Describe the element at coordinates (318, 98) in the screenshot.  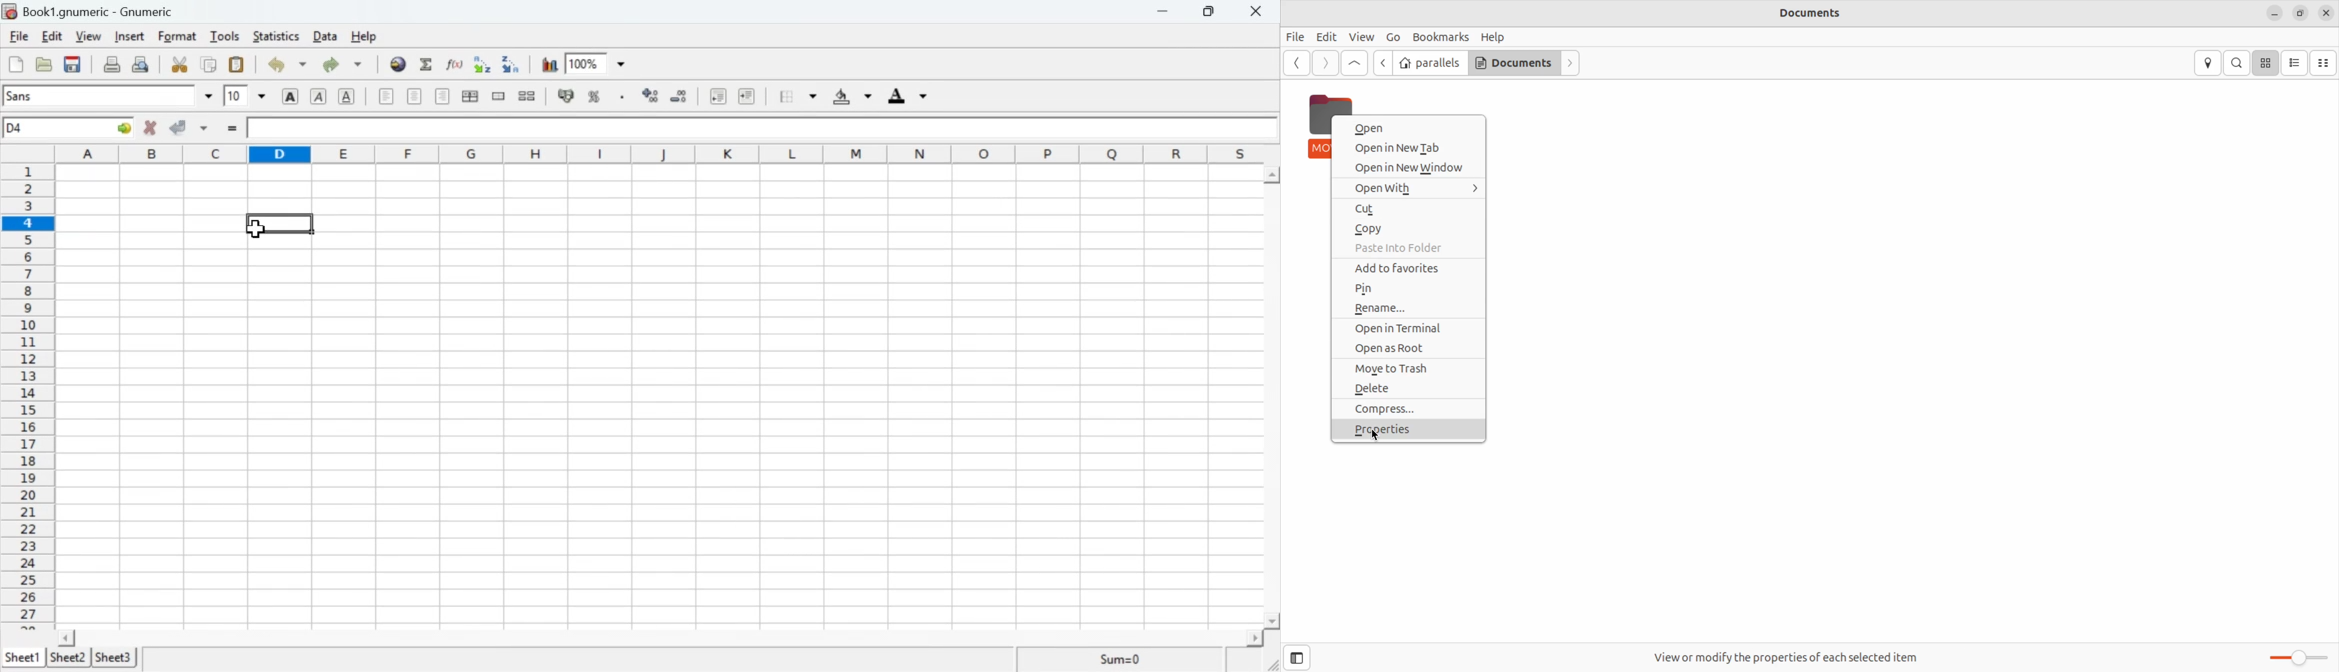
I see `Italics` at that location.